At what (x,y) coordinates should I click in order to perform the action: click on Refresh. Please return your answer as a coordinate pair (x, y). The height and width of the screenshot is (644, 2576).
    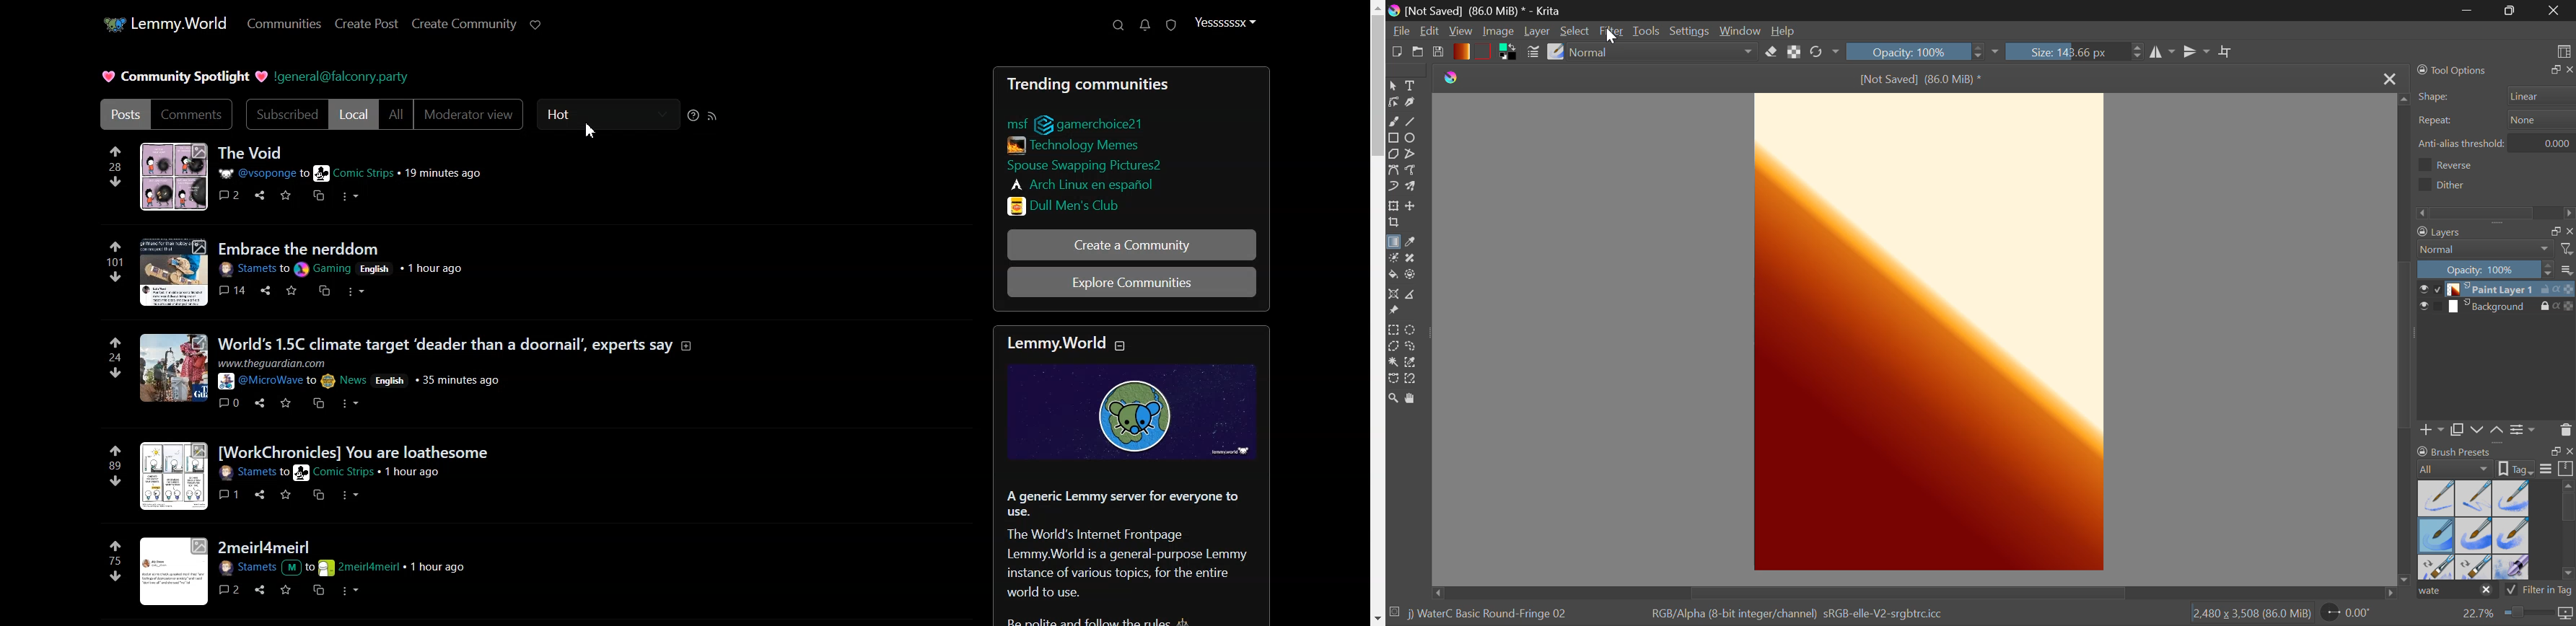
    Looking at the image, I should click on (1824, 54).